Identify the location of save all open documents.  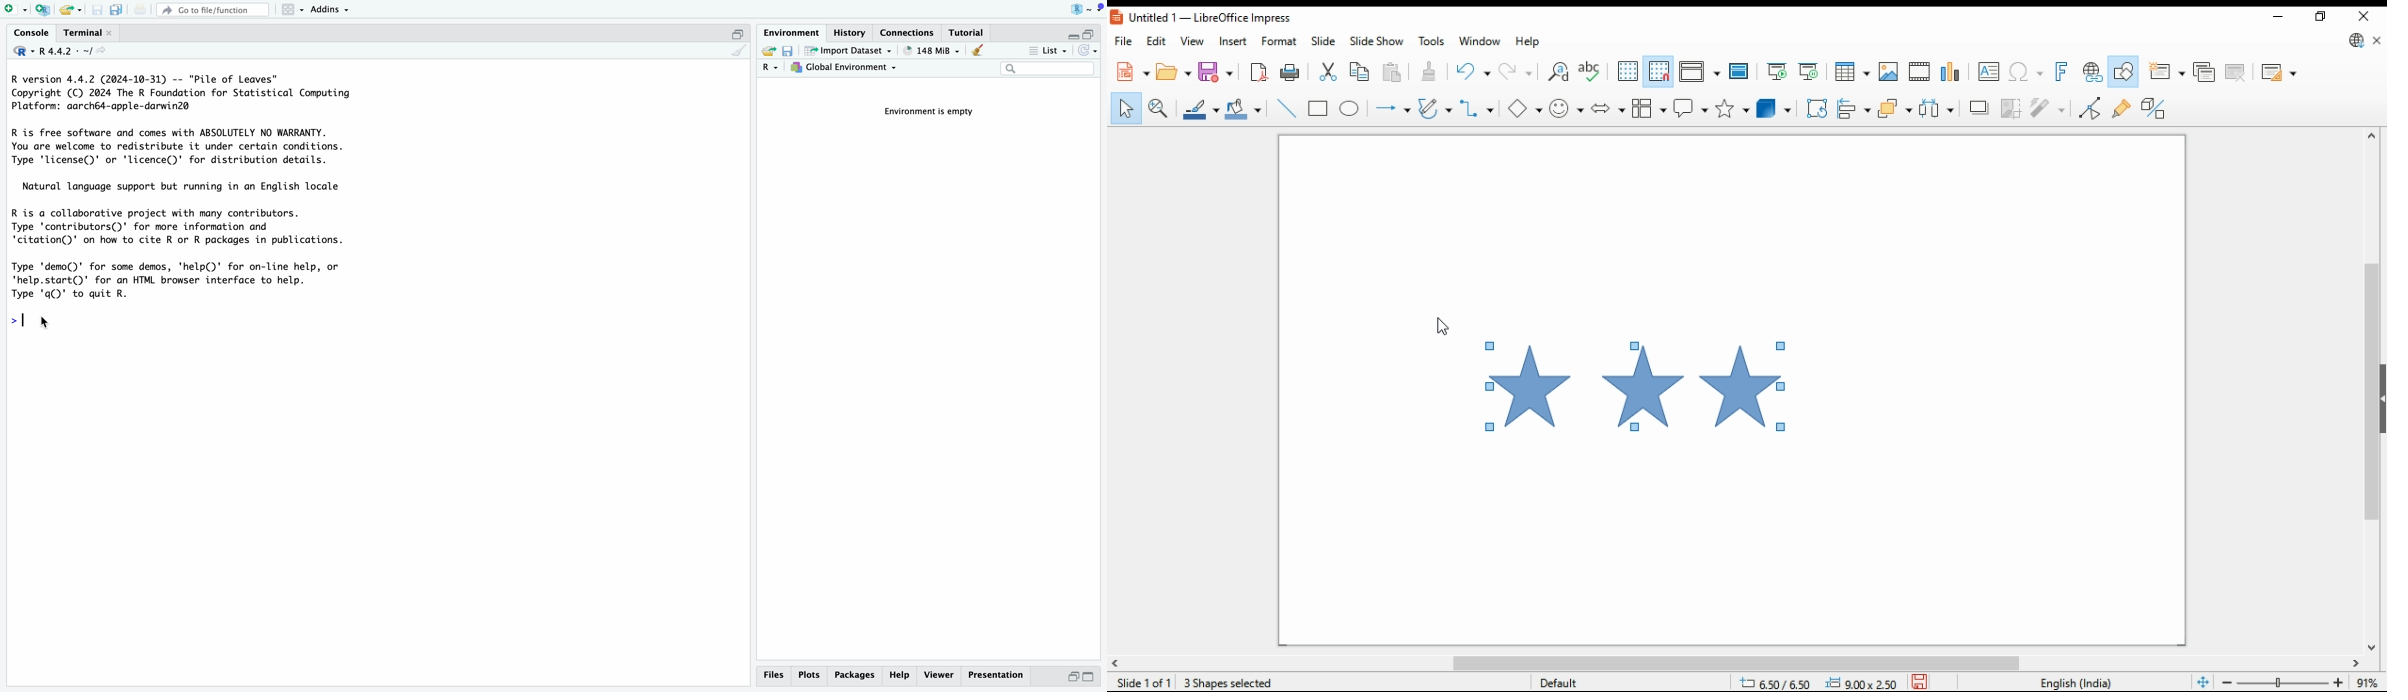
(115, 9).